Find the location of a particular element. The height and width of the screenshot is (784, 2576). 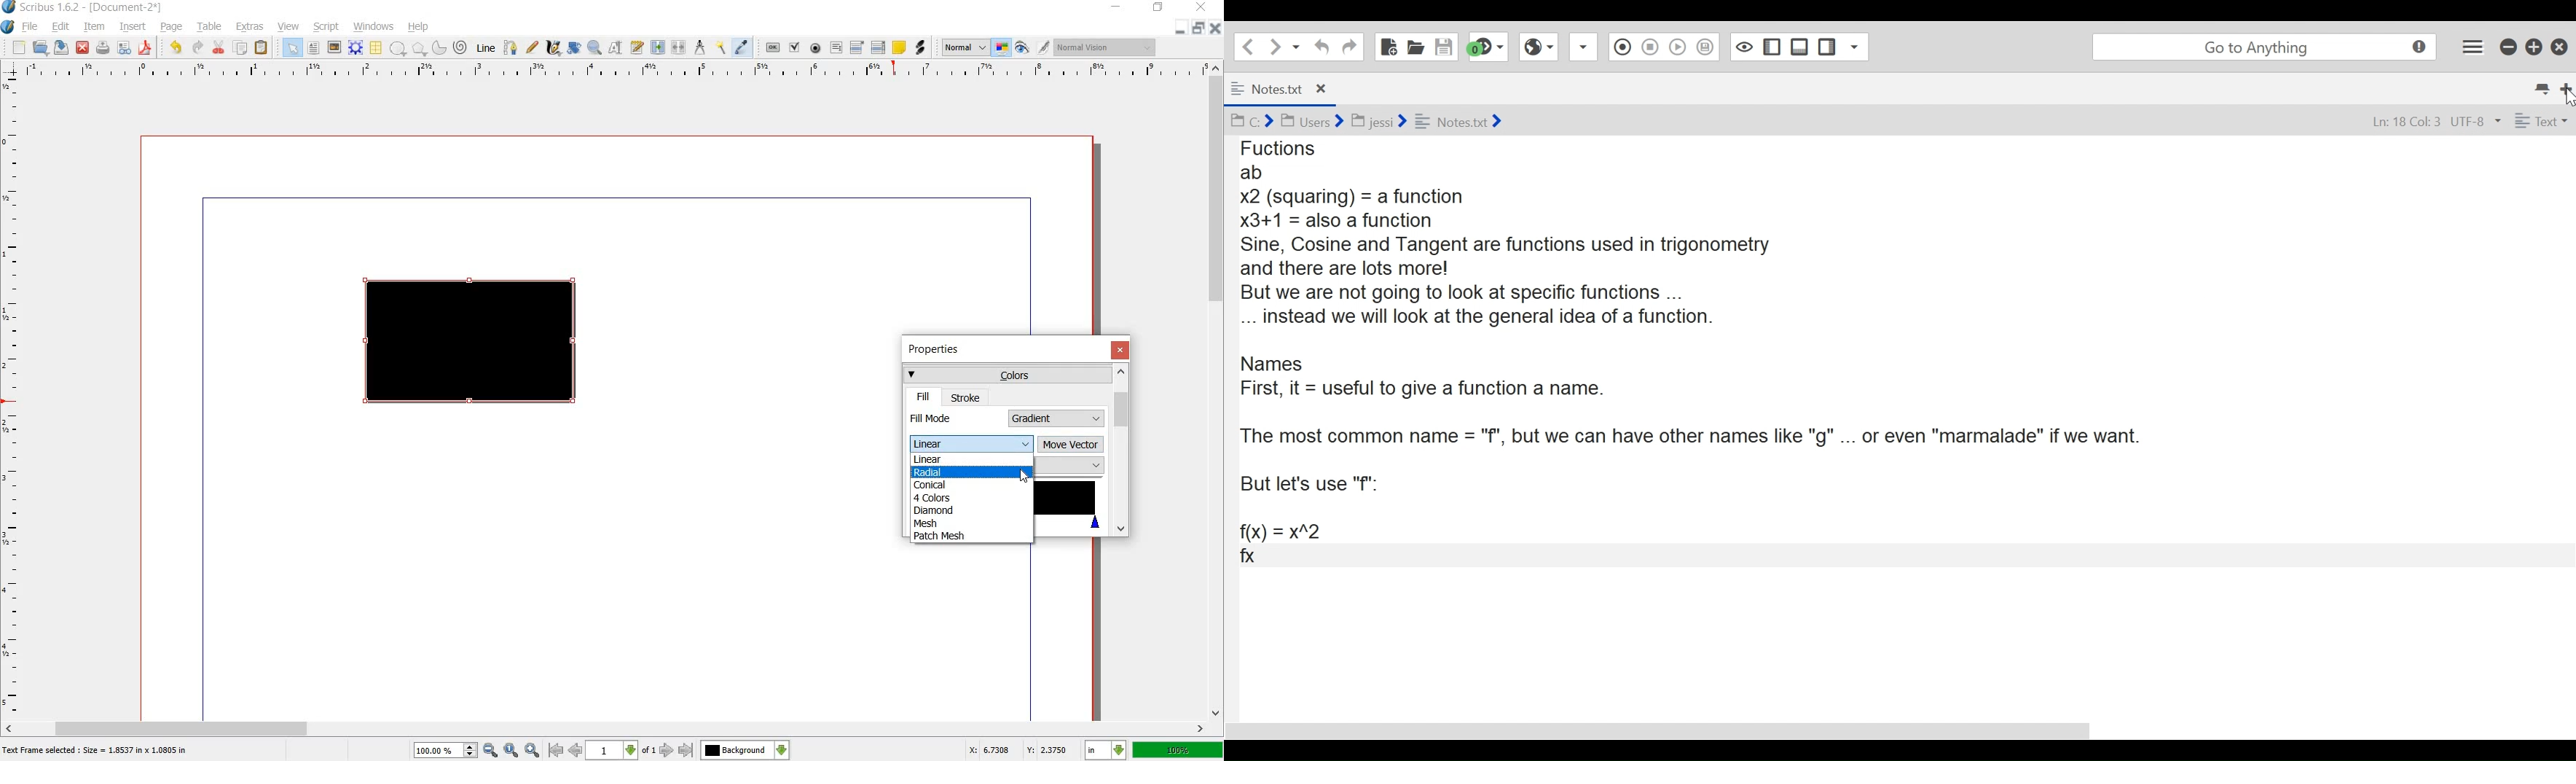

file is located at coordinates (32, 27).